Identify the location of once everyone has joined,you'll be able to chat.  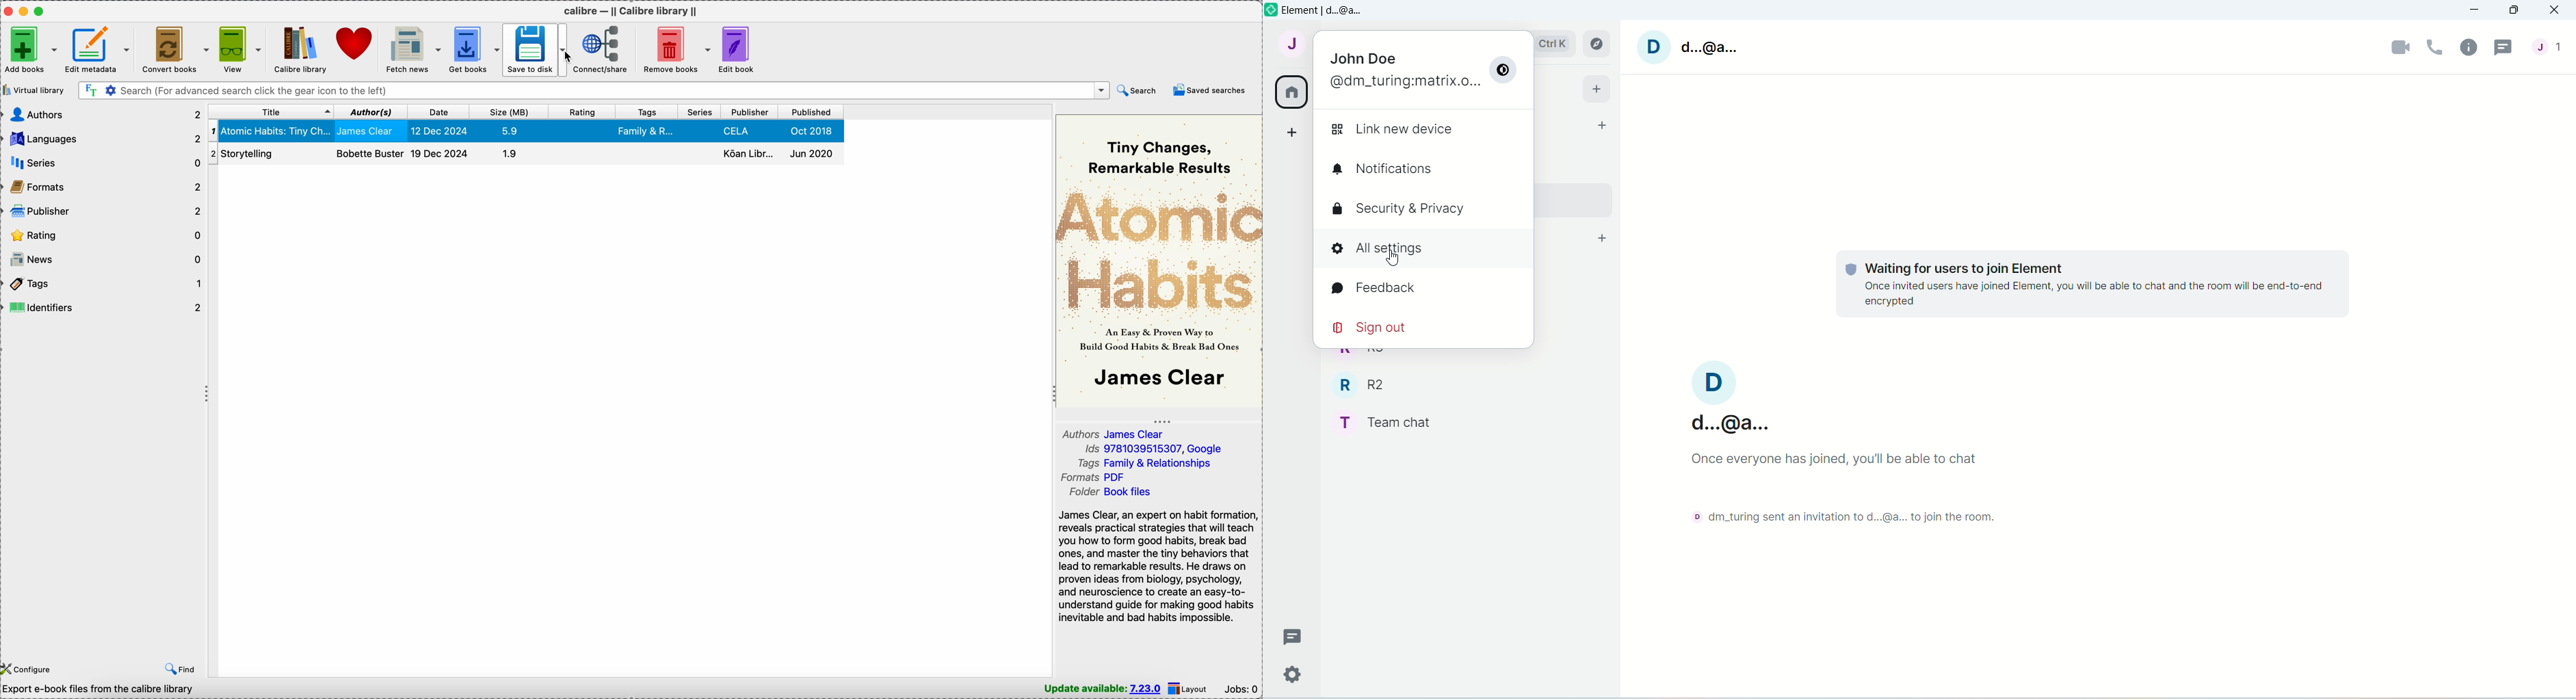
(1826, 460).